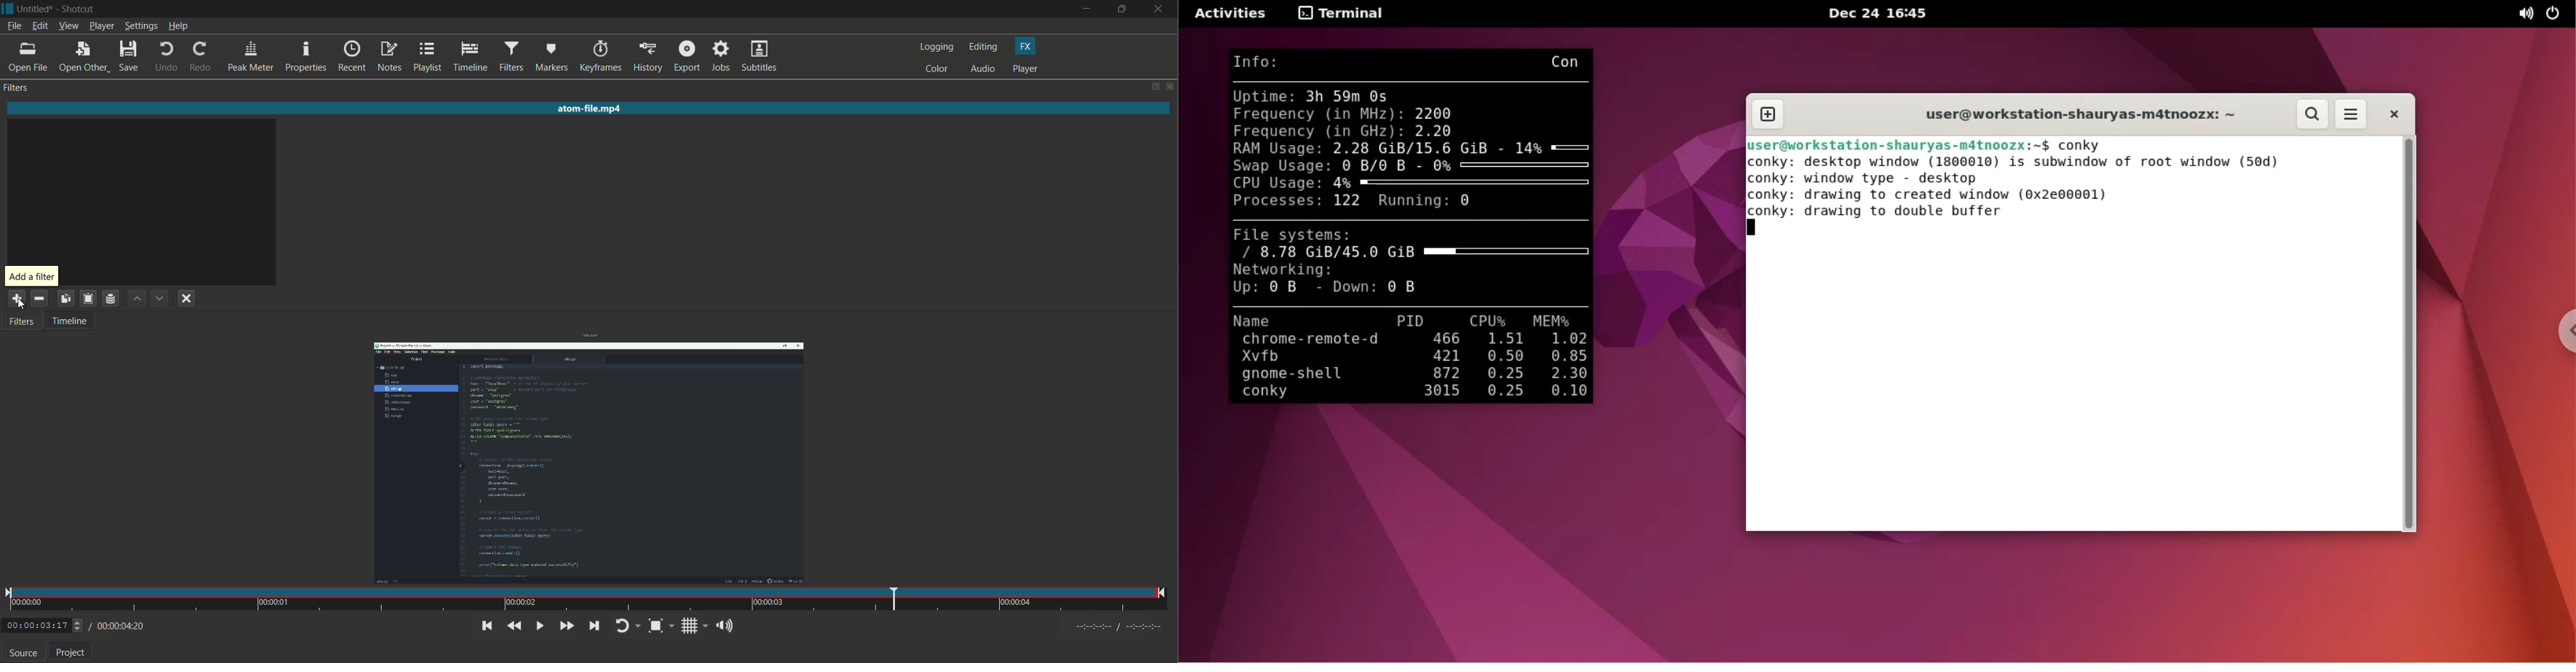 Image resolution: width=2576 pixels, height=672 pixels. Describe the element at coordinates (353, 57) in the screenshot. I see `recent` at that location.